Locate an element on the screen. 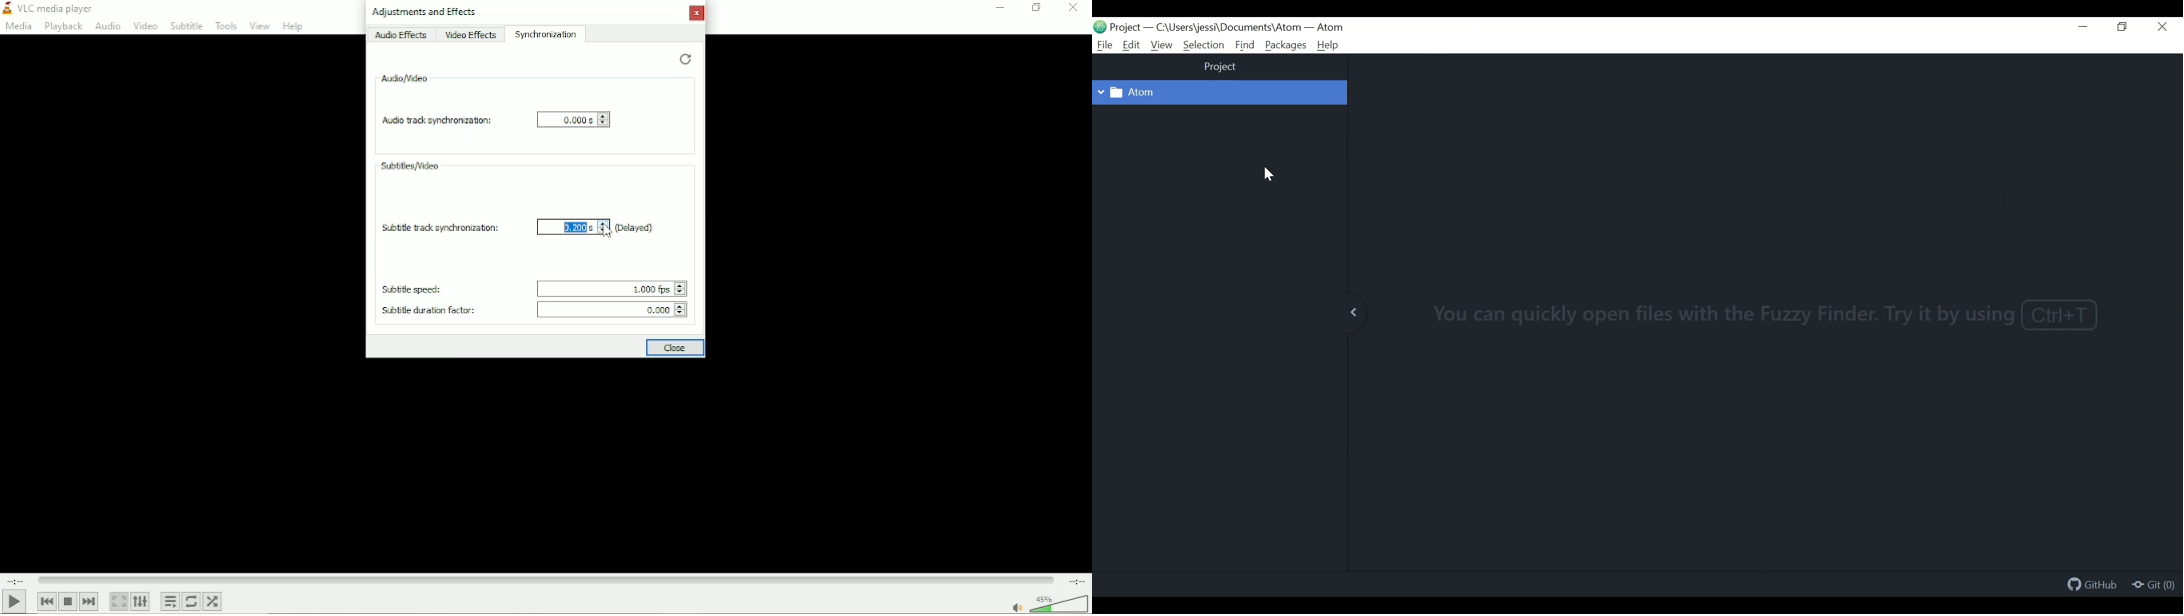  0.000 s is located at coordinates (574, 121).